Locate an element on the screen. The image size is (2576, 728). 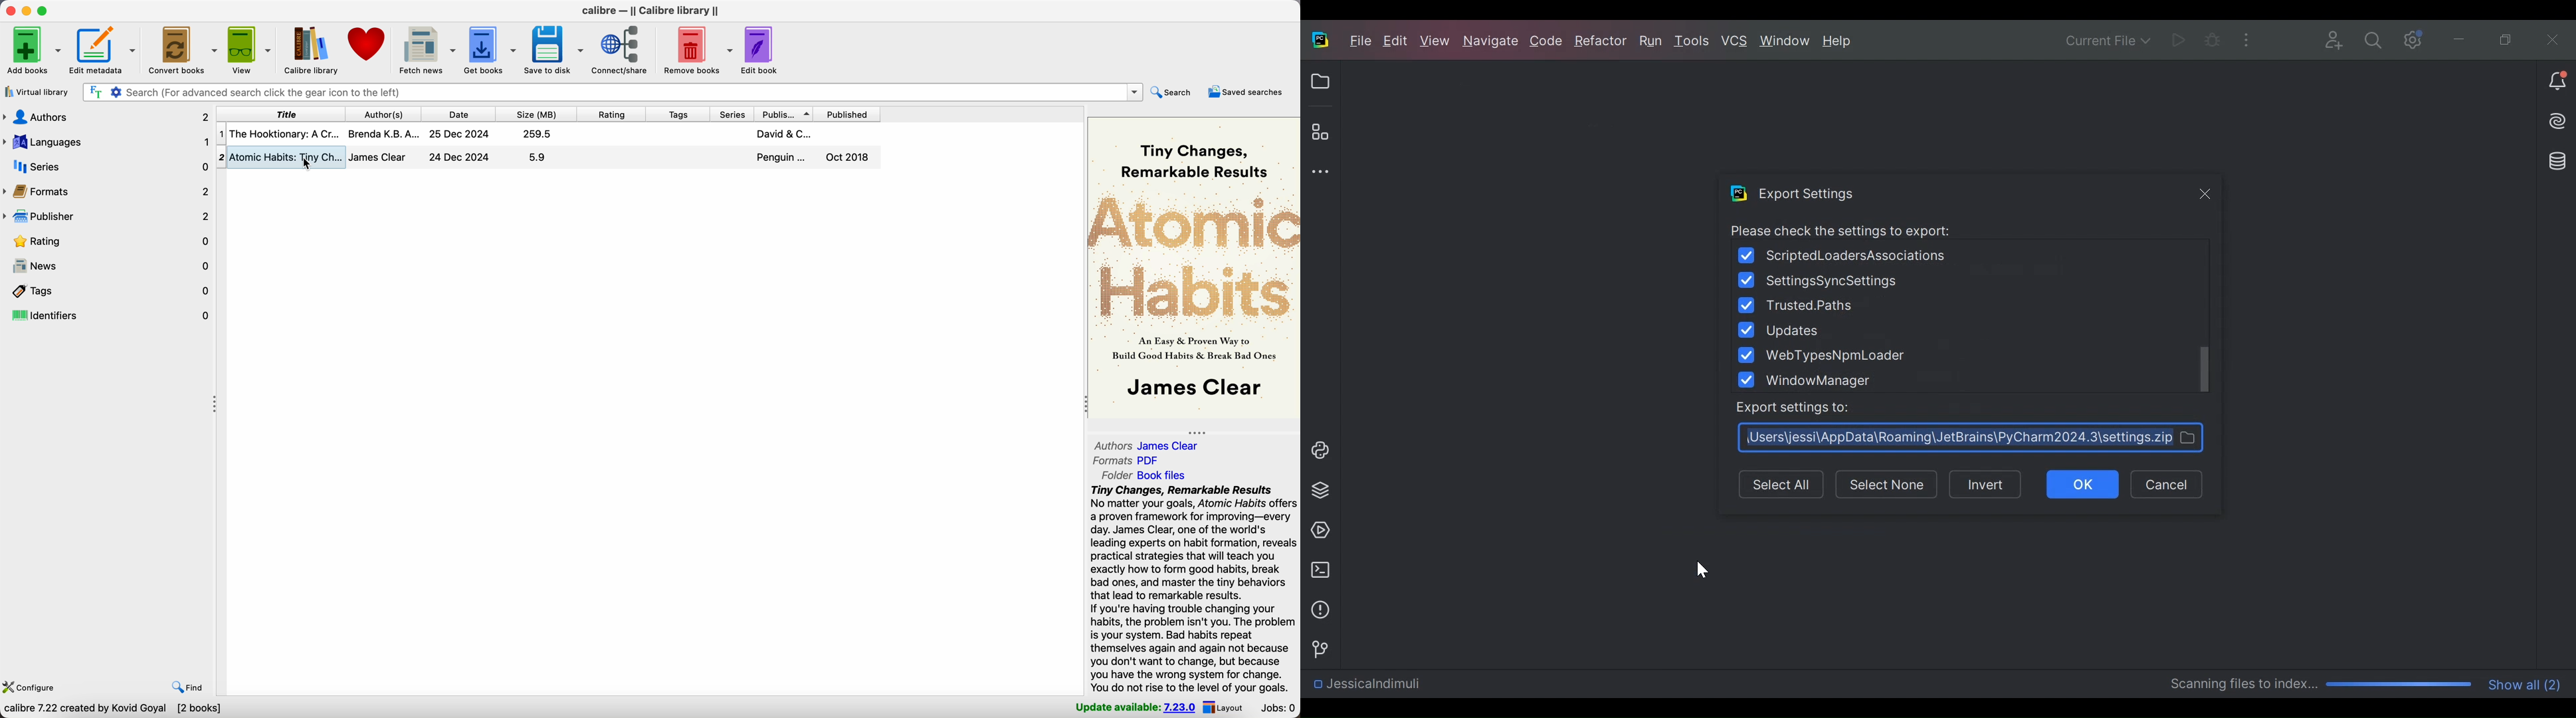
File is located at coordinates (1361, 41).